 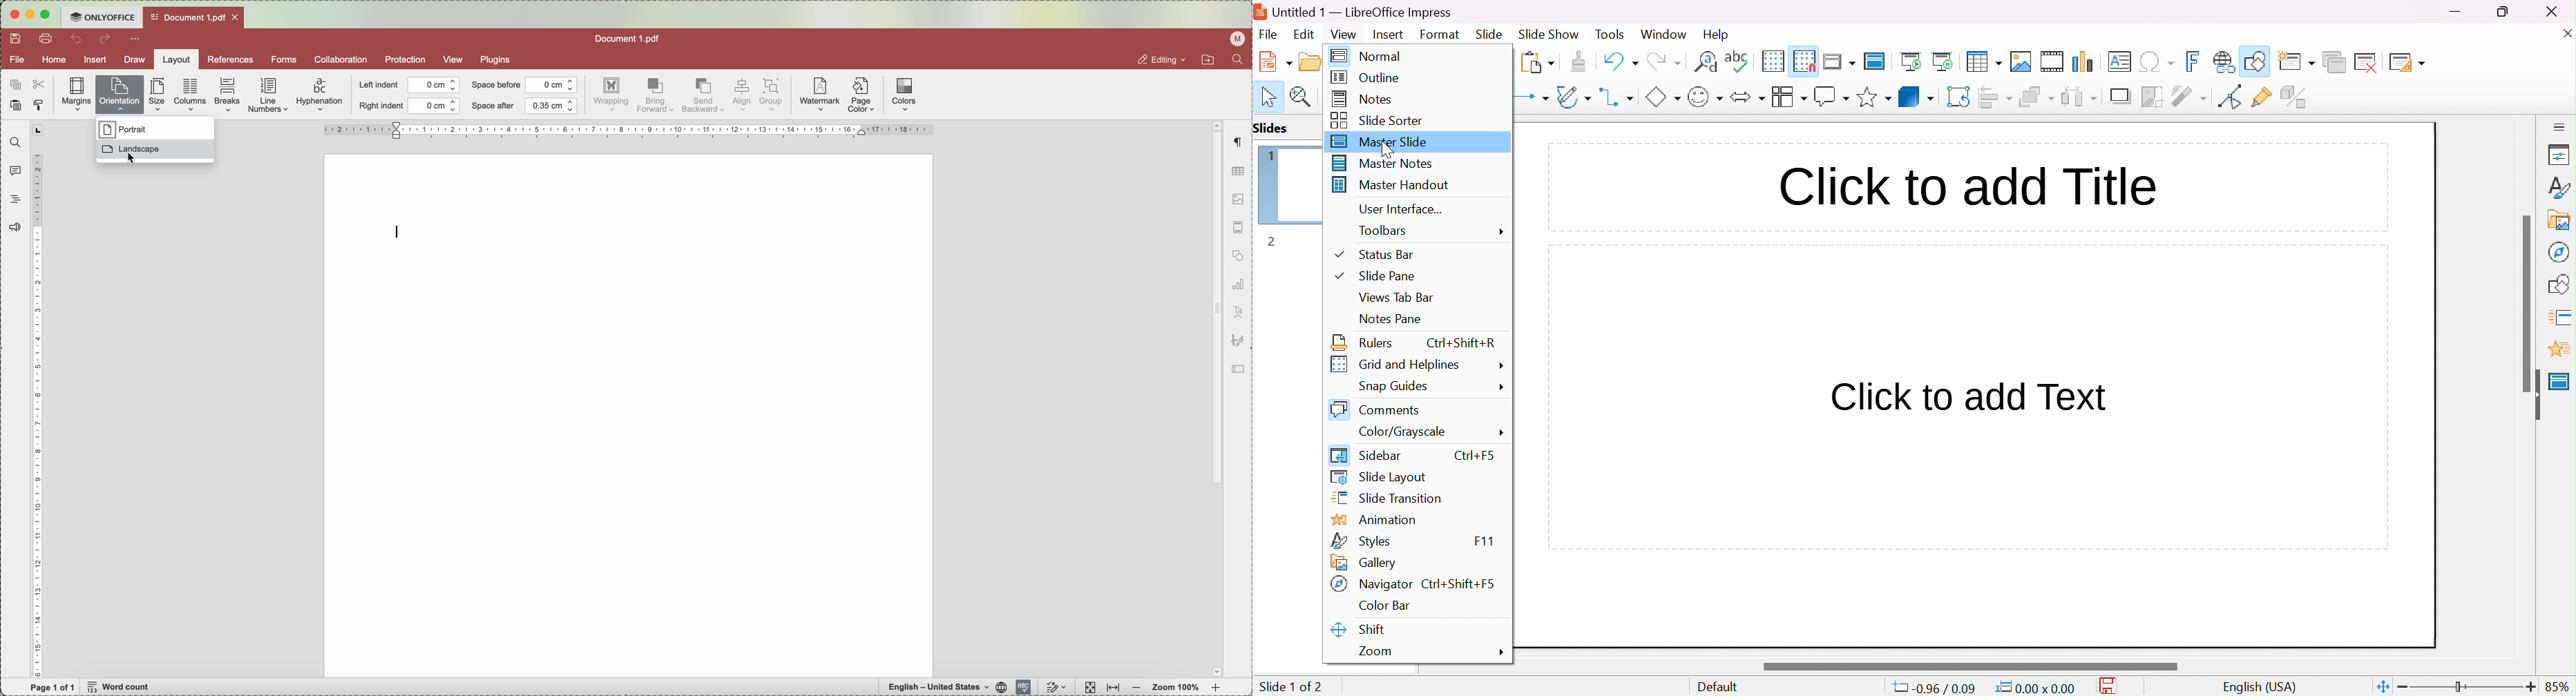 What do you see at coordinates (1364, 97) in the screenshot?
I see `notes` at bounding box center [1364, 97].